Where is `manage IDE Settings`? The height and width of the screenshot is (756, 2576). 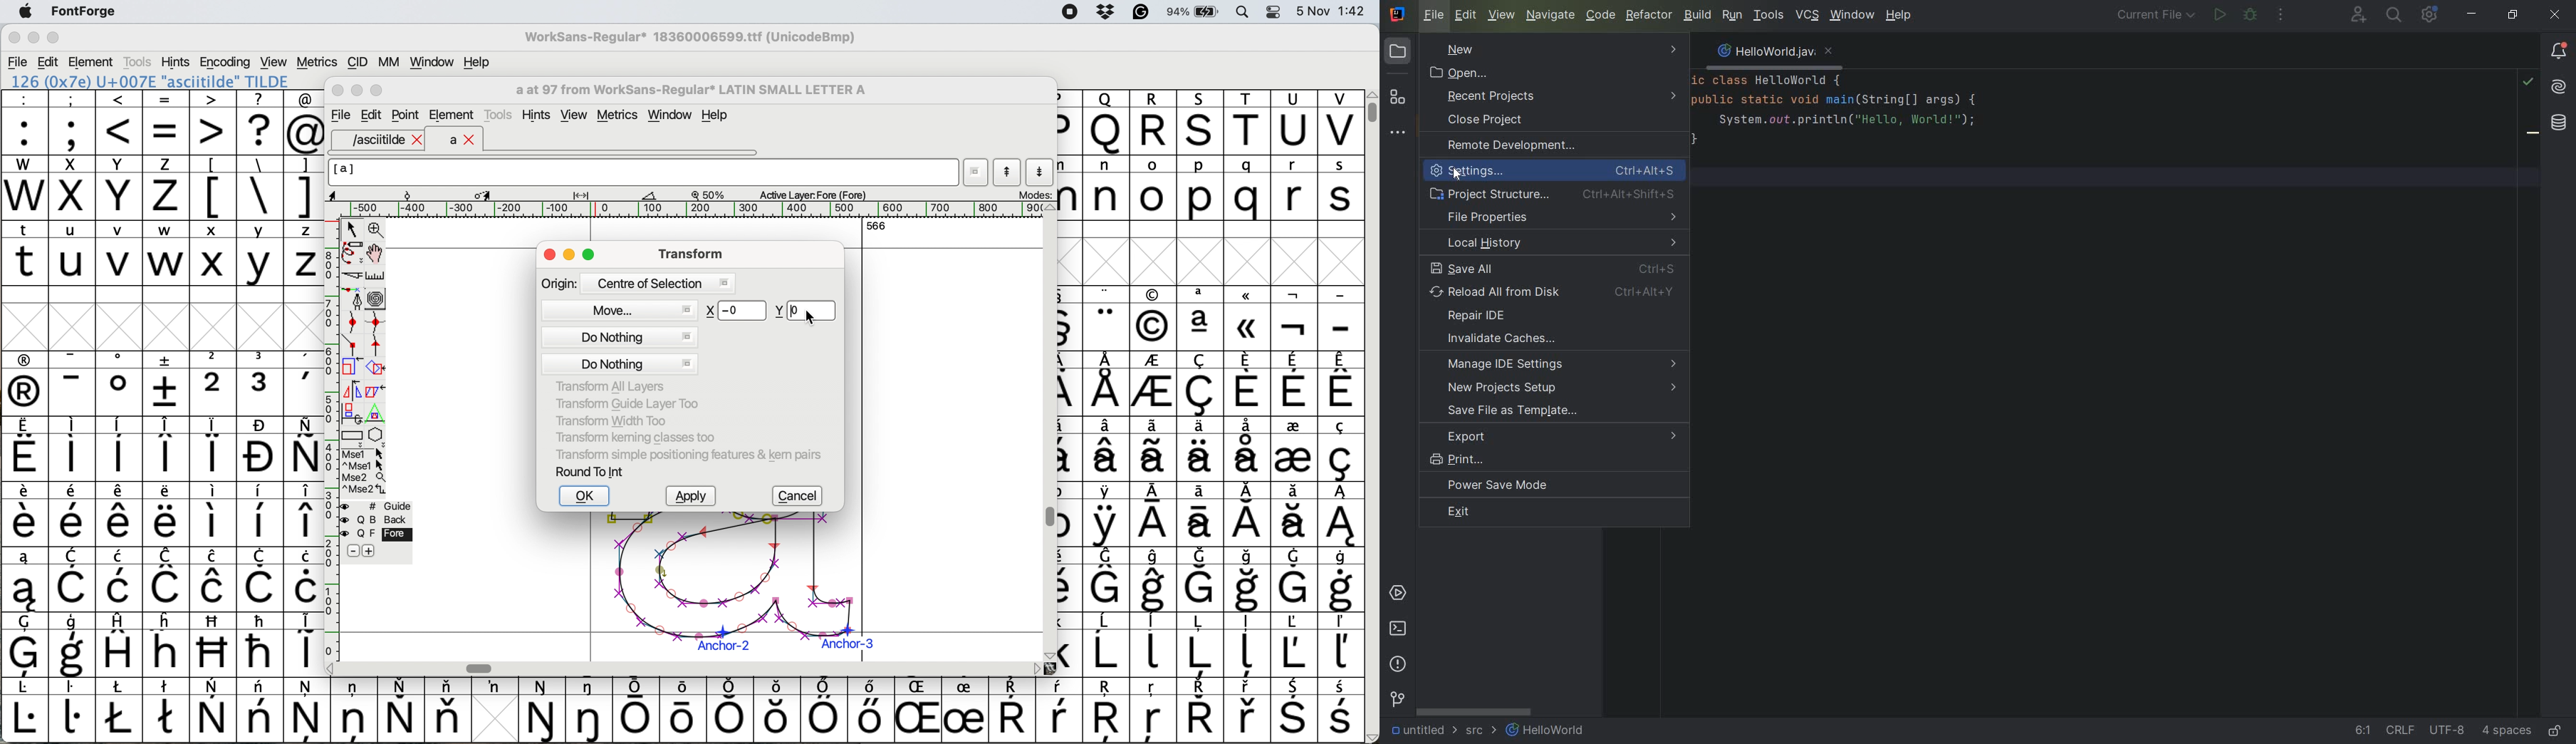
manage IDE Settings is located at coordinates (1564, 363).